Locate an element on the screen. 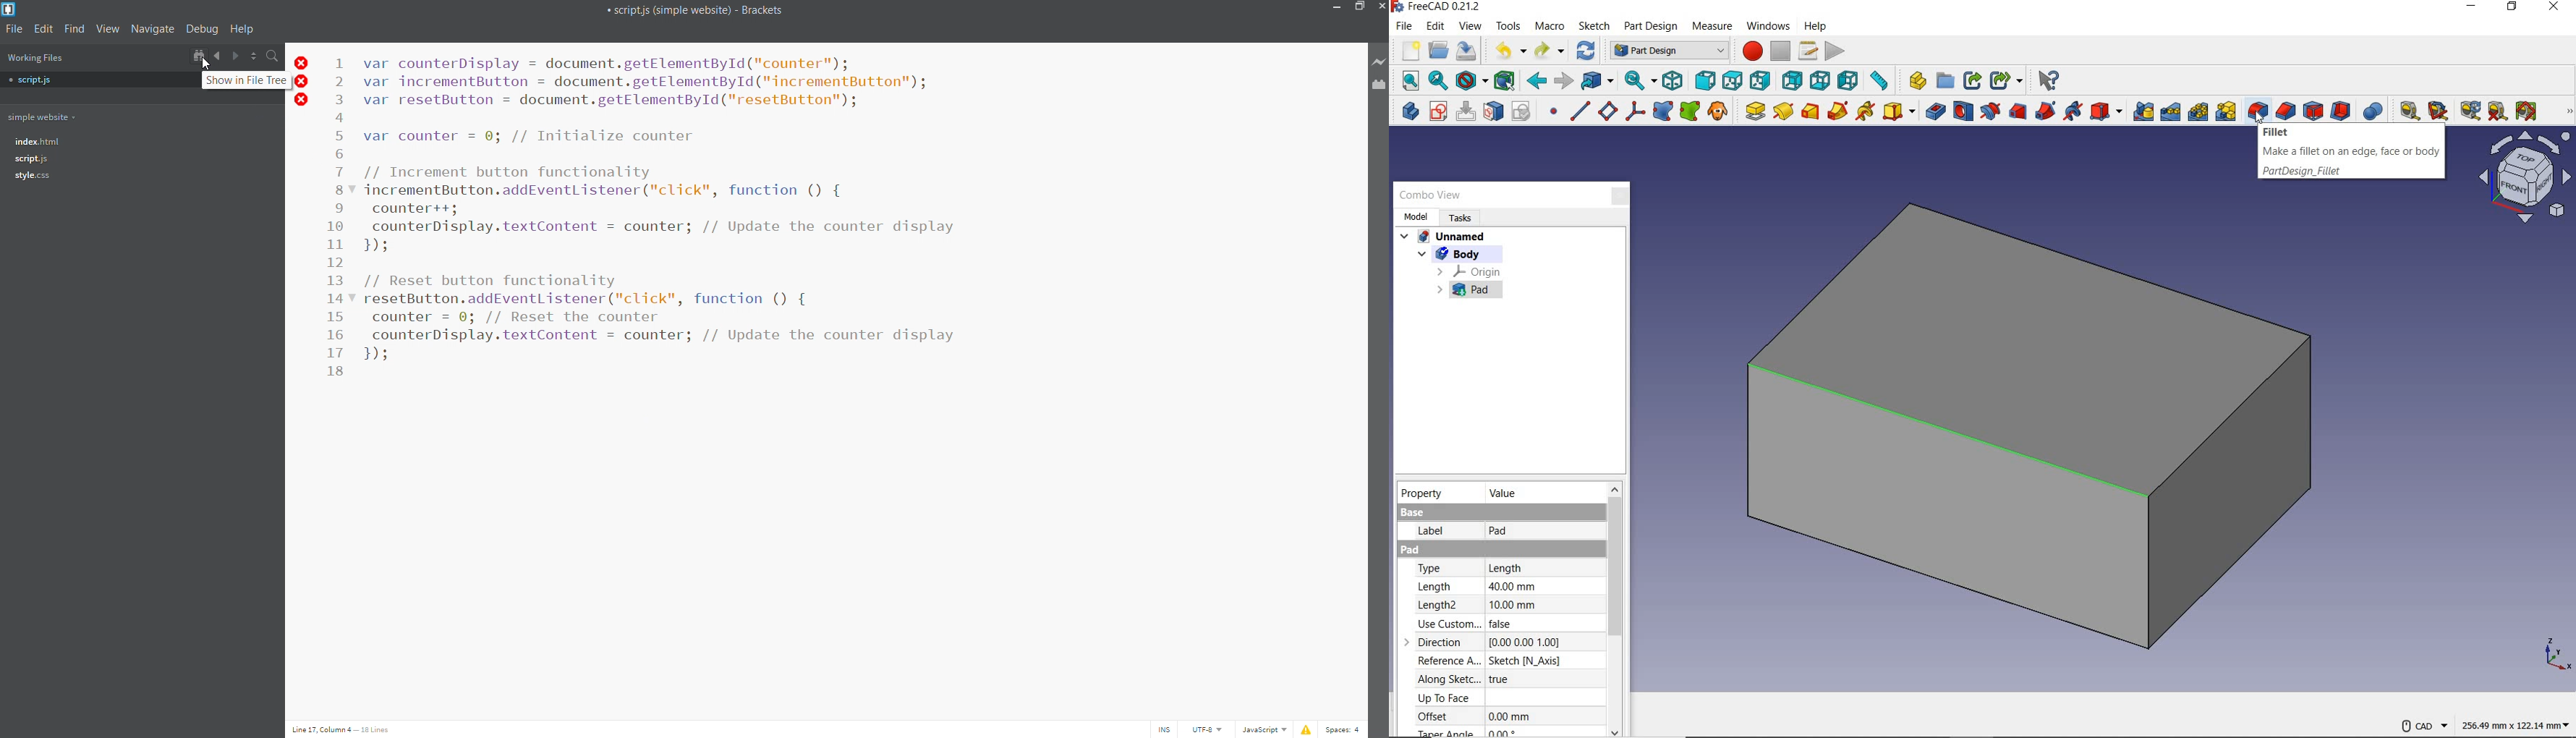  Spaces: 4 is located at coordinates (1345, 729).